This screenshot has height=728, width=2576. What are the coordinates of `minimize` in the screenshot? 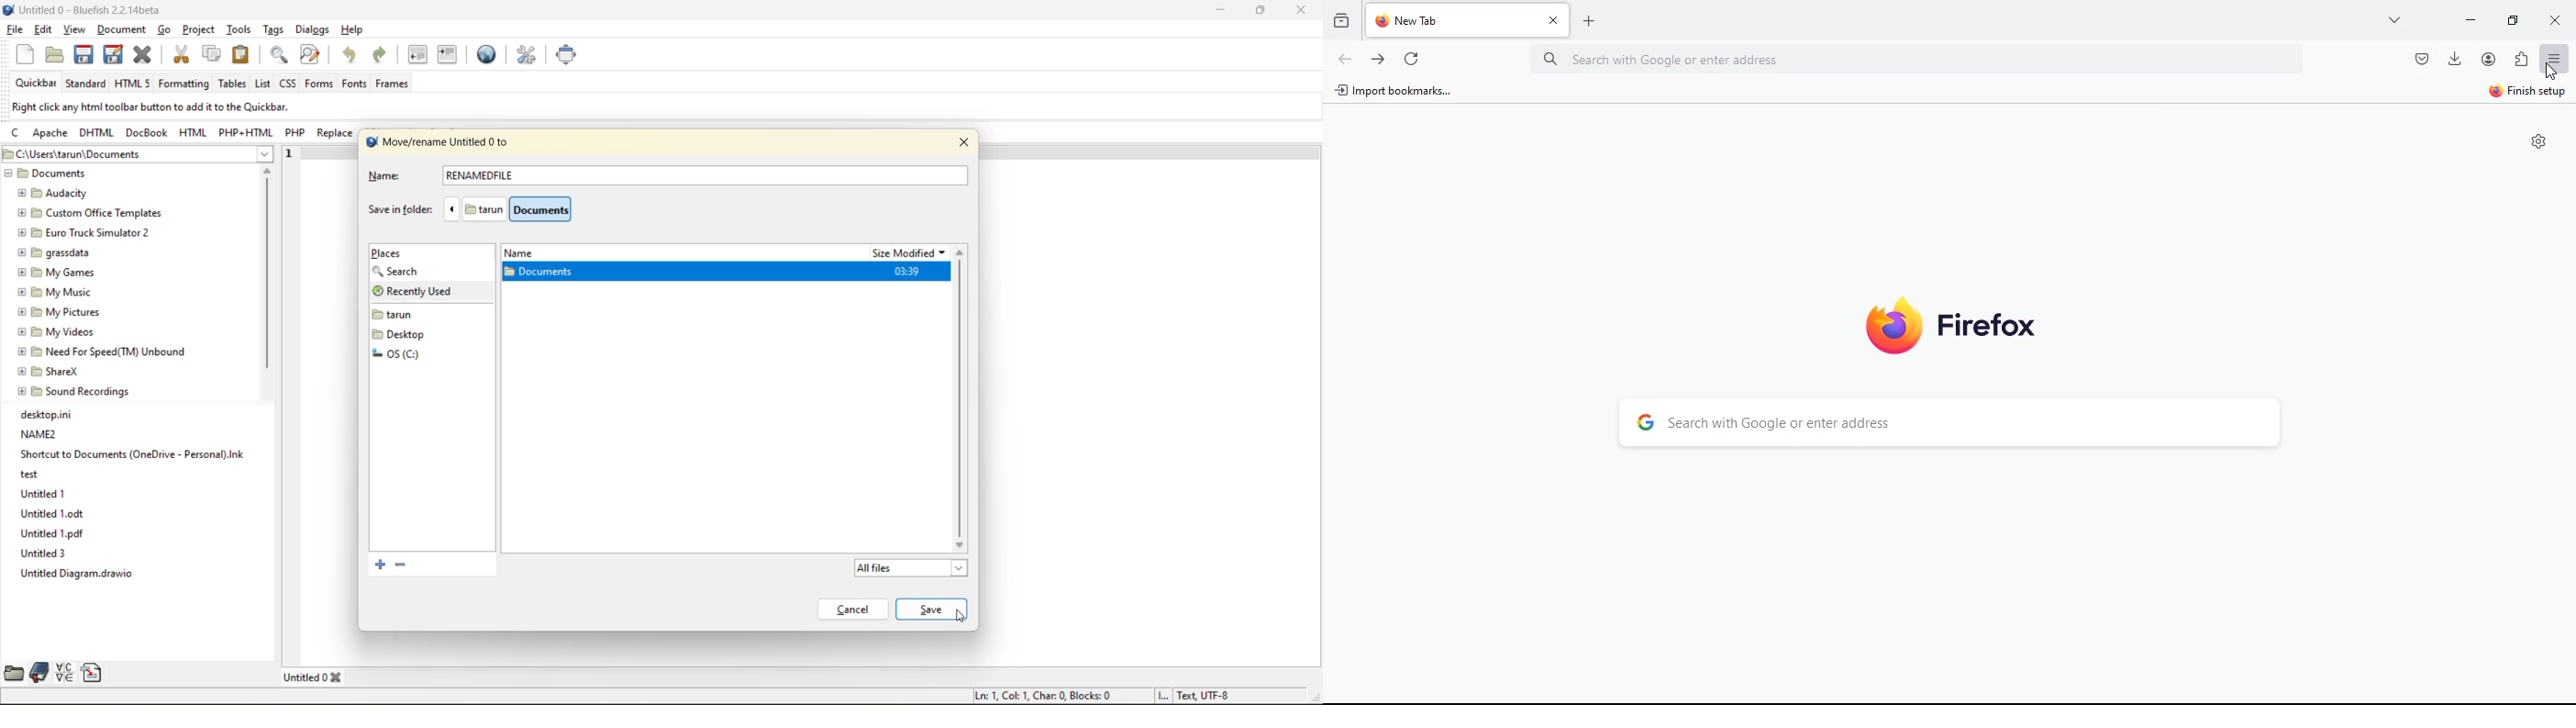 It's located at (2517, 19).